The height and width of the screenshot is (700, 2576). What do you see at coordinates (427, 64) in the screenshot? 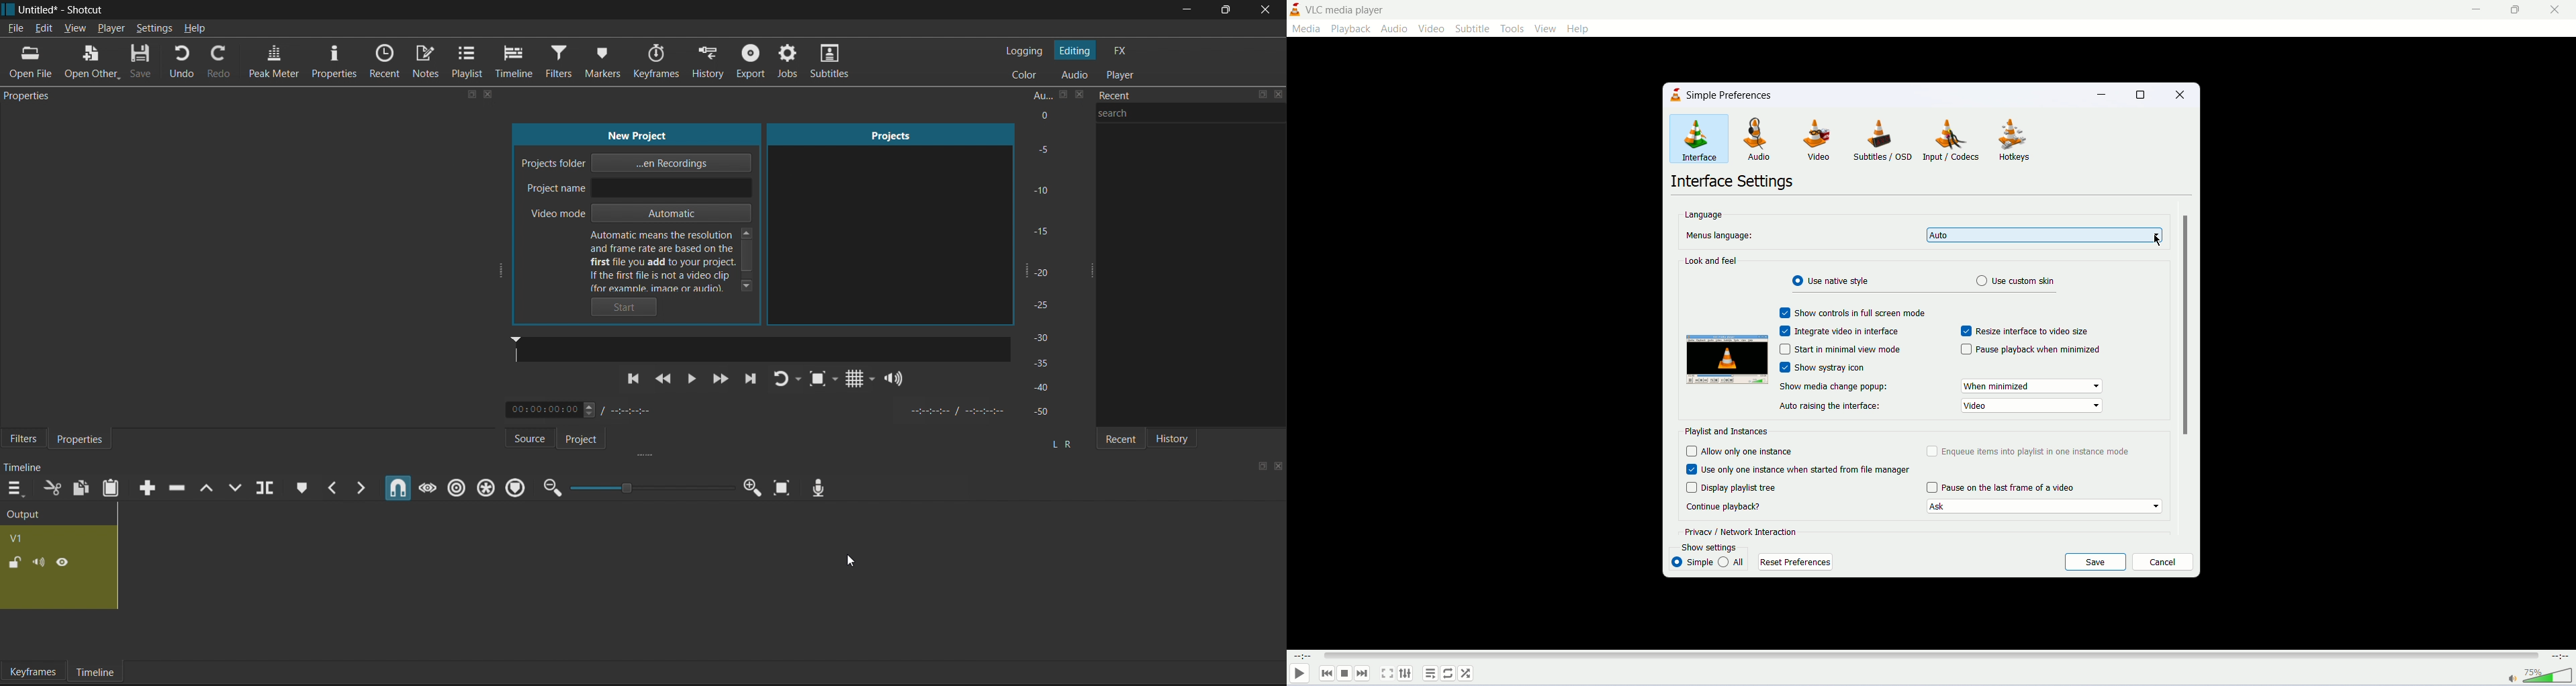
I see `Notes` at bounding box center [427, 64].